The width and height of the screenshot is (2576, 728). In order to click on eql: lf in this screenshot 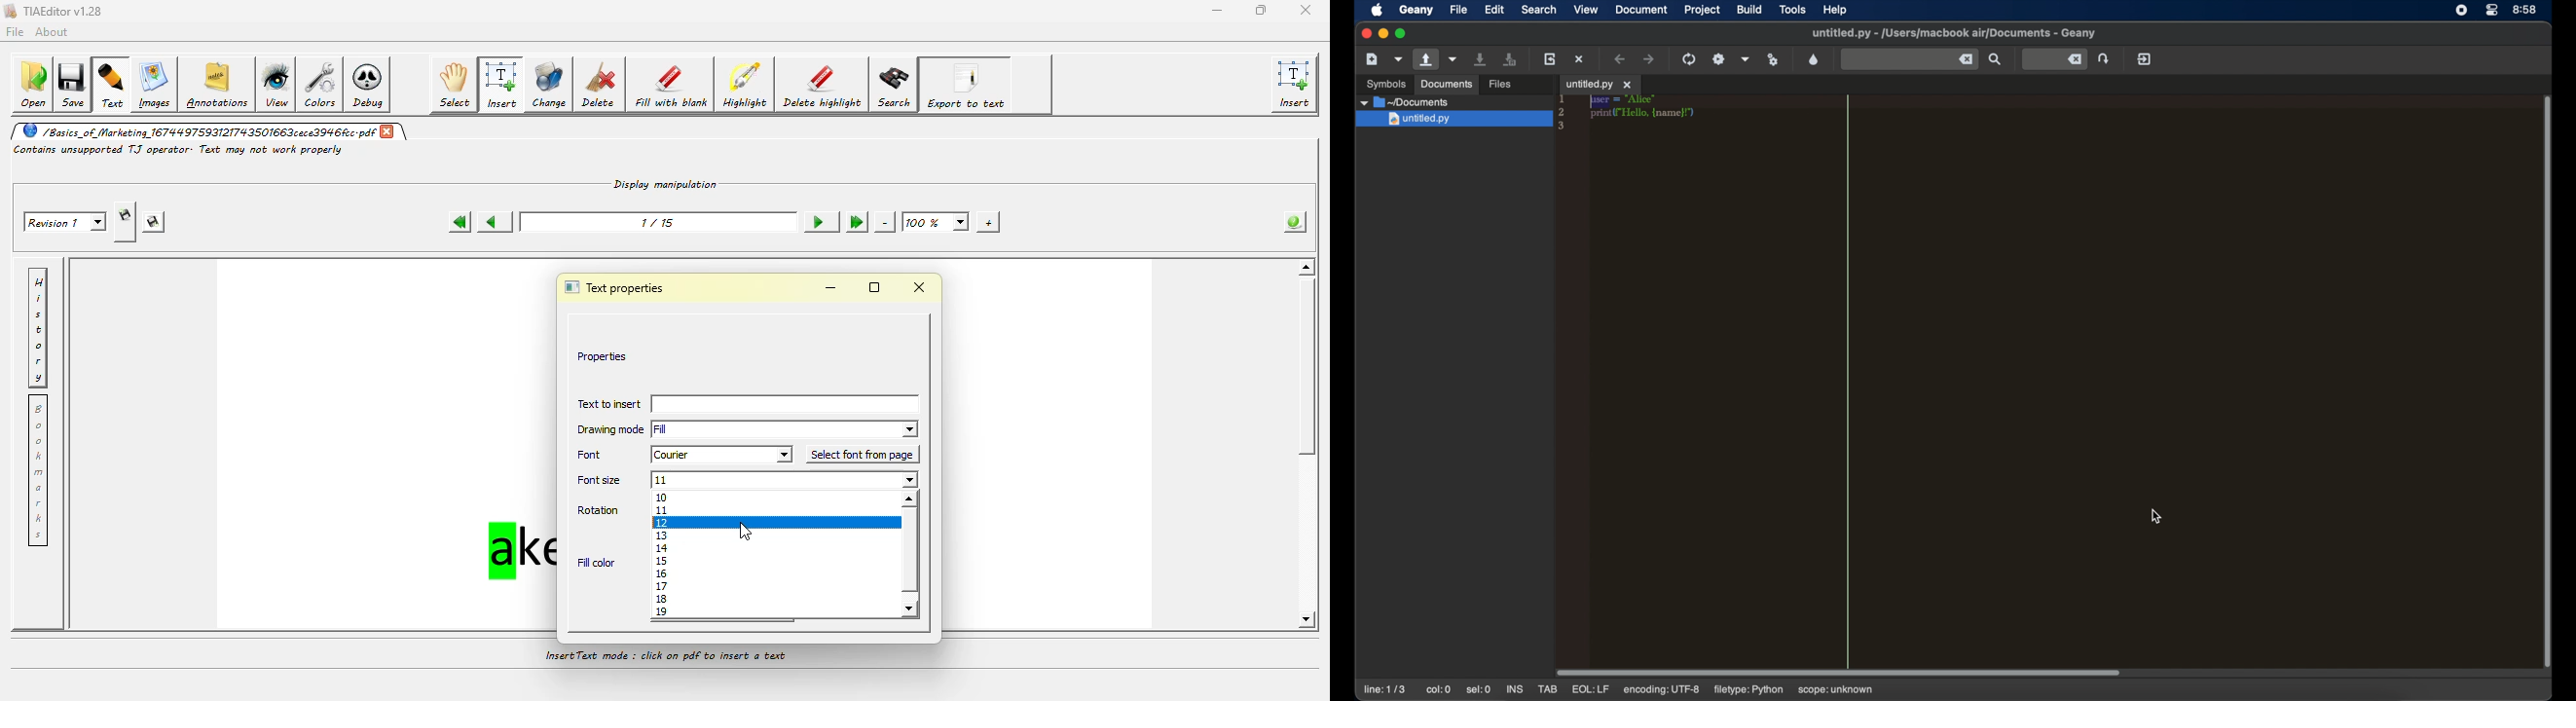, I will do `click(1591, 689)`.